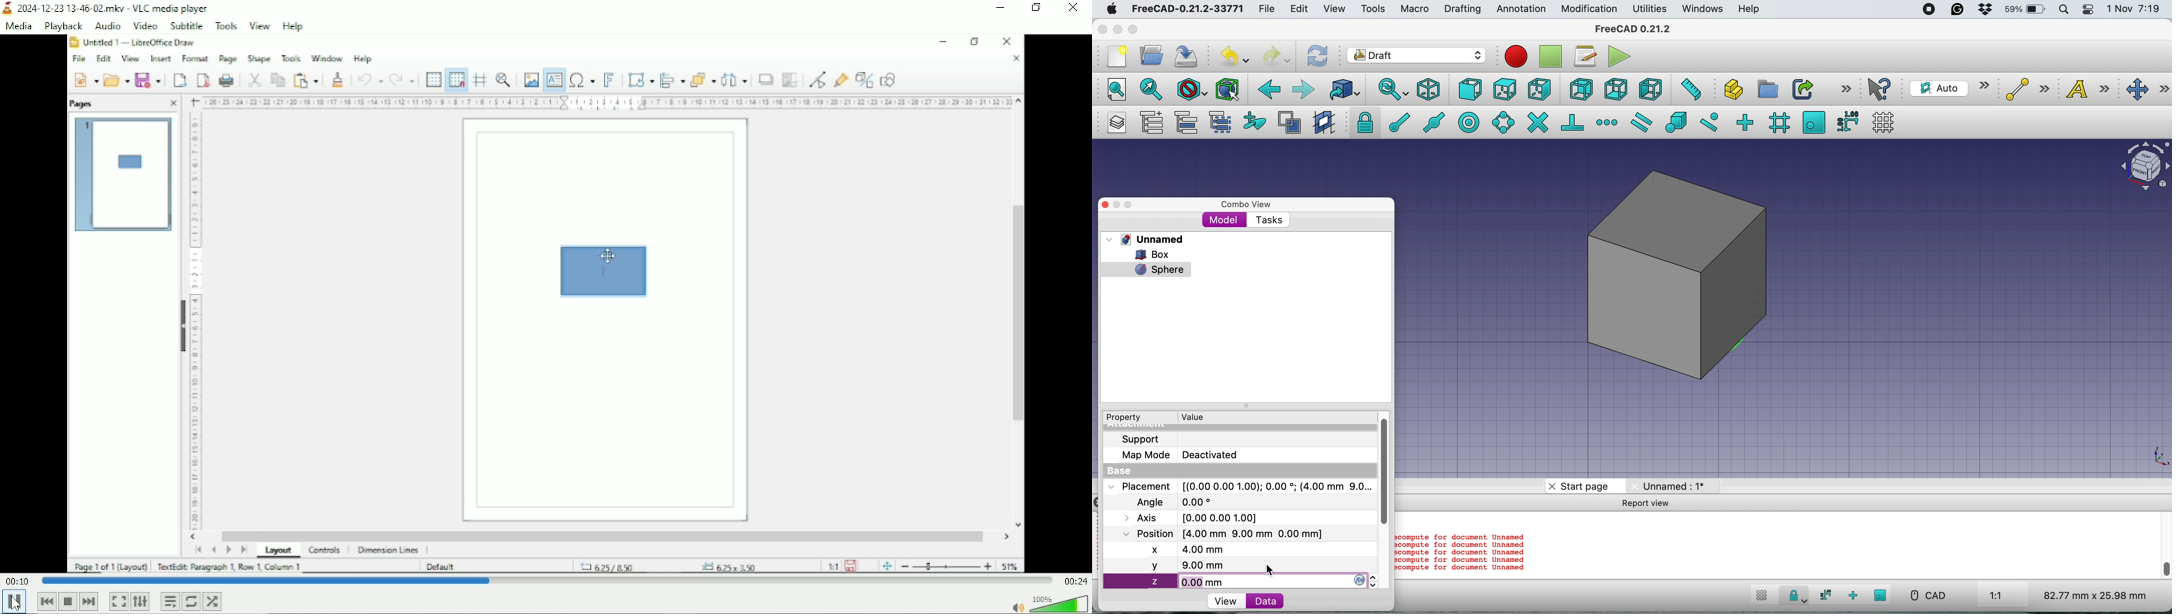 The height and width of the screenshot is (616, 2184). I want to click on control center, so click(2089, 9).